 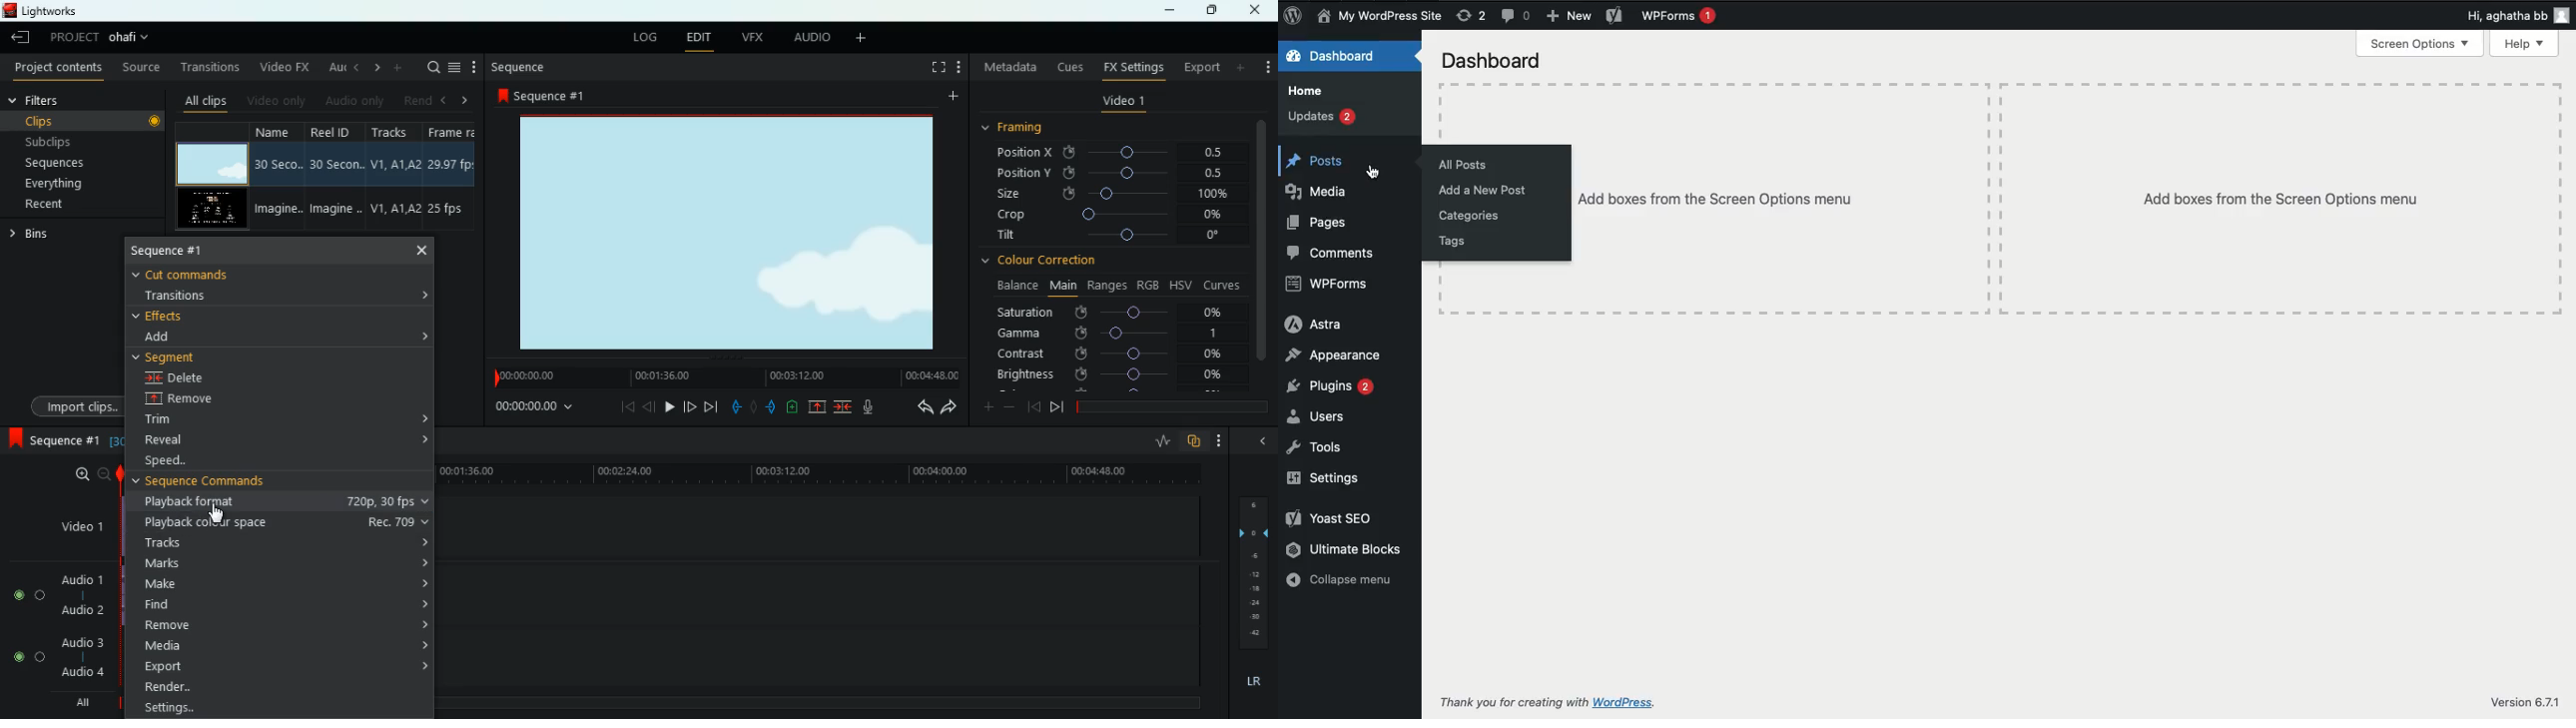 What do you see at coordinates (423, 336) in the screenshot?
I see `expand` at bounding box center [423, 336].